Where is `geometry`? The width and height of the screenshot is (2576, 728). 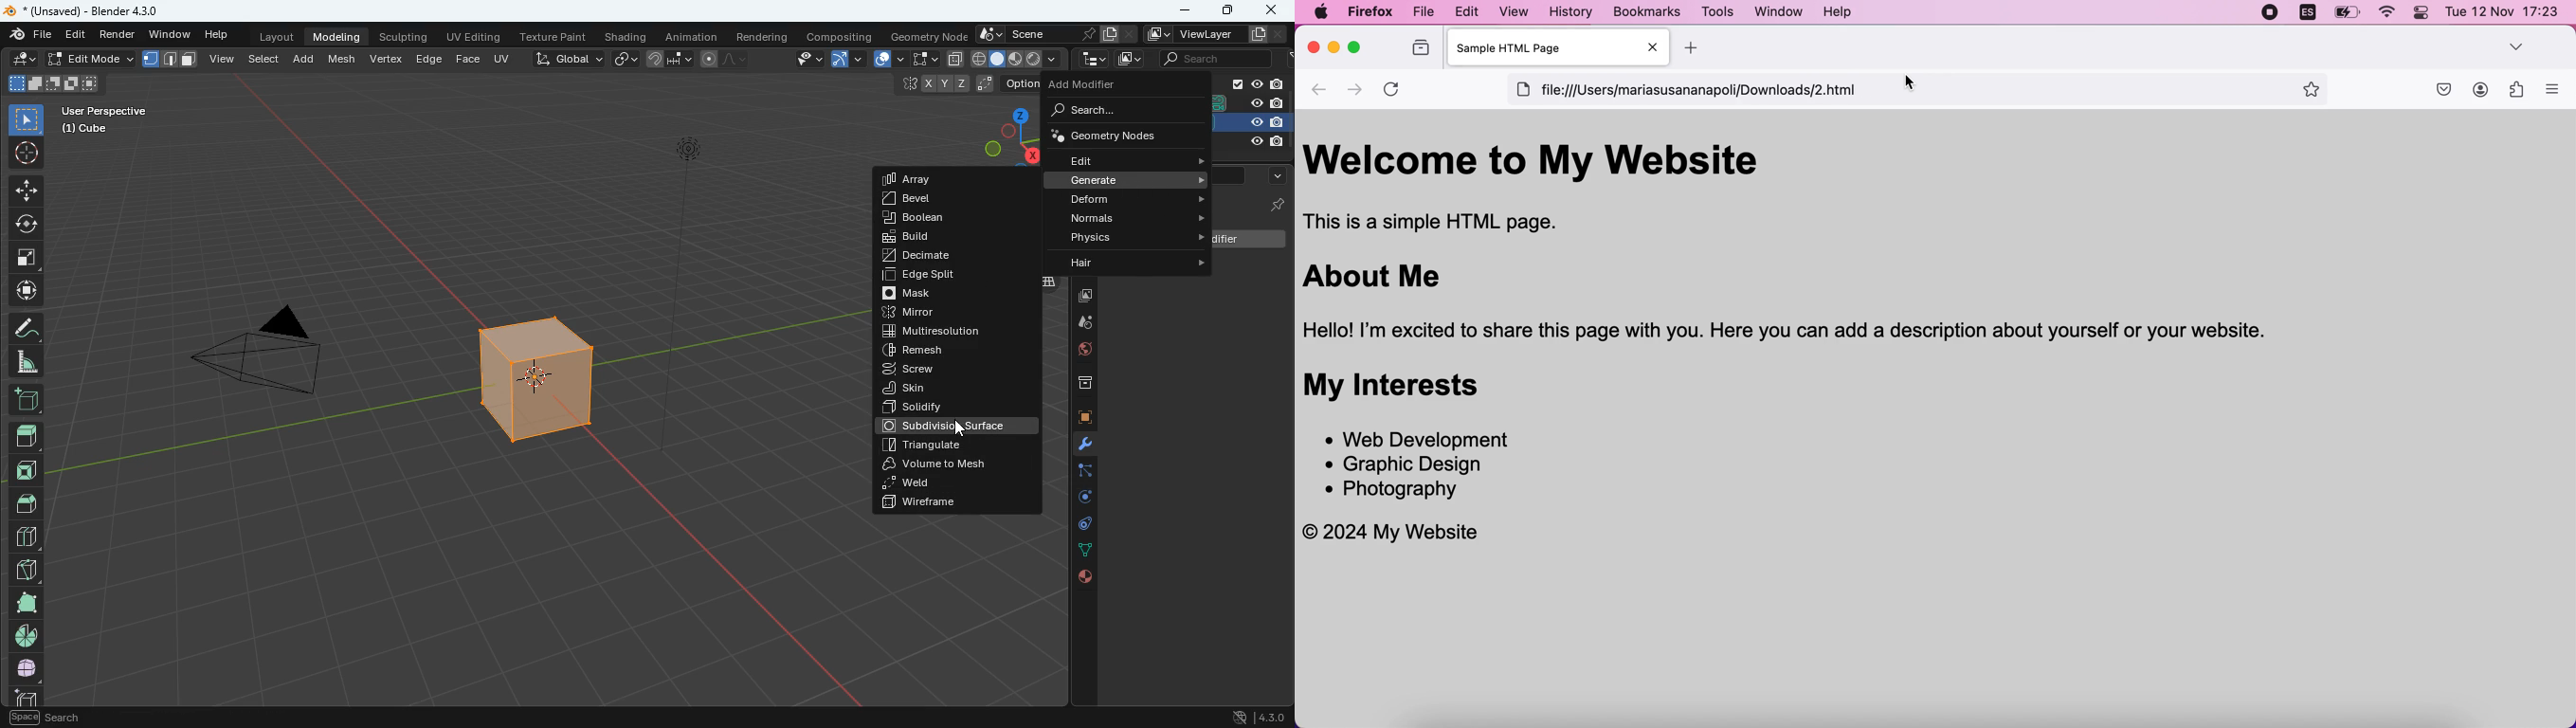
geometry is located at coordinates (1119, 136).